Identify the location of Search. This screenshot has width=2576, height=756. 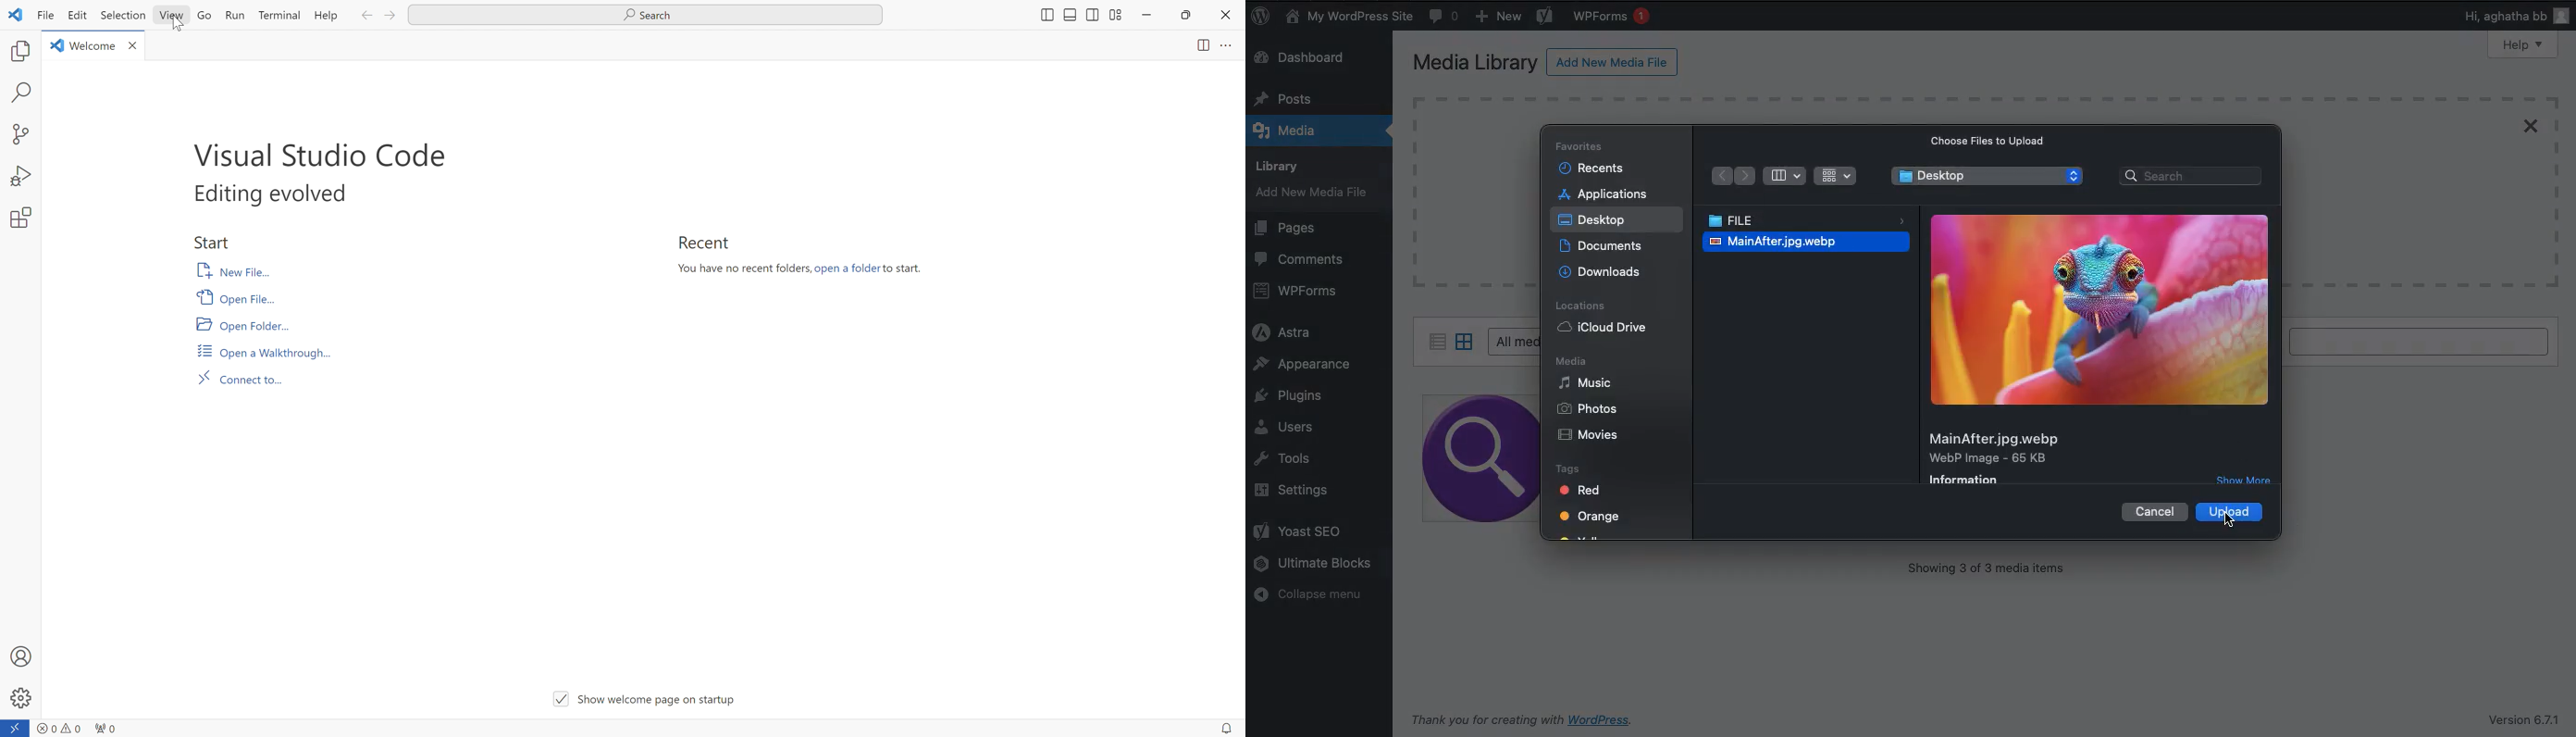
(644, 14).